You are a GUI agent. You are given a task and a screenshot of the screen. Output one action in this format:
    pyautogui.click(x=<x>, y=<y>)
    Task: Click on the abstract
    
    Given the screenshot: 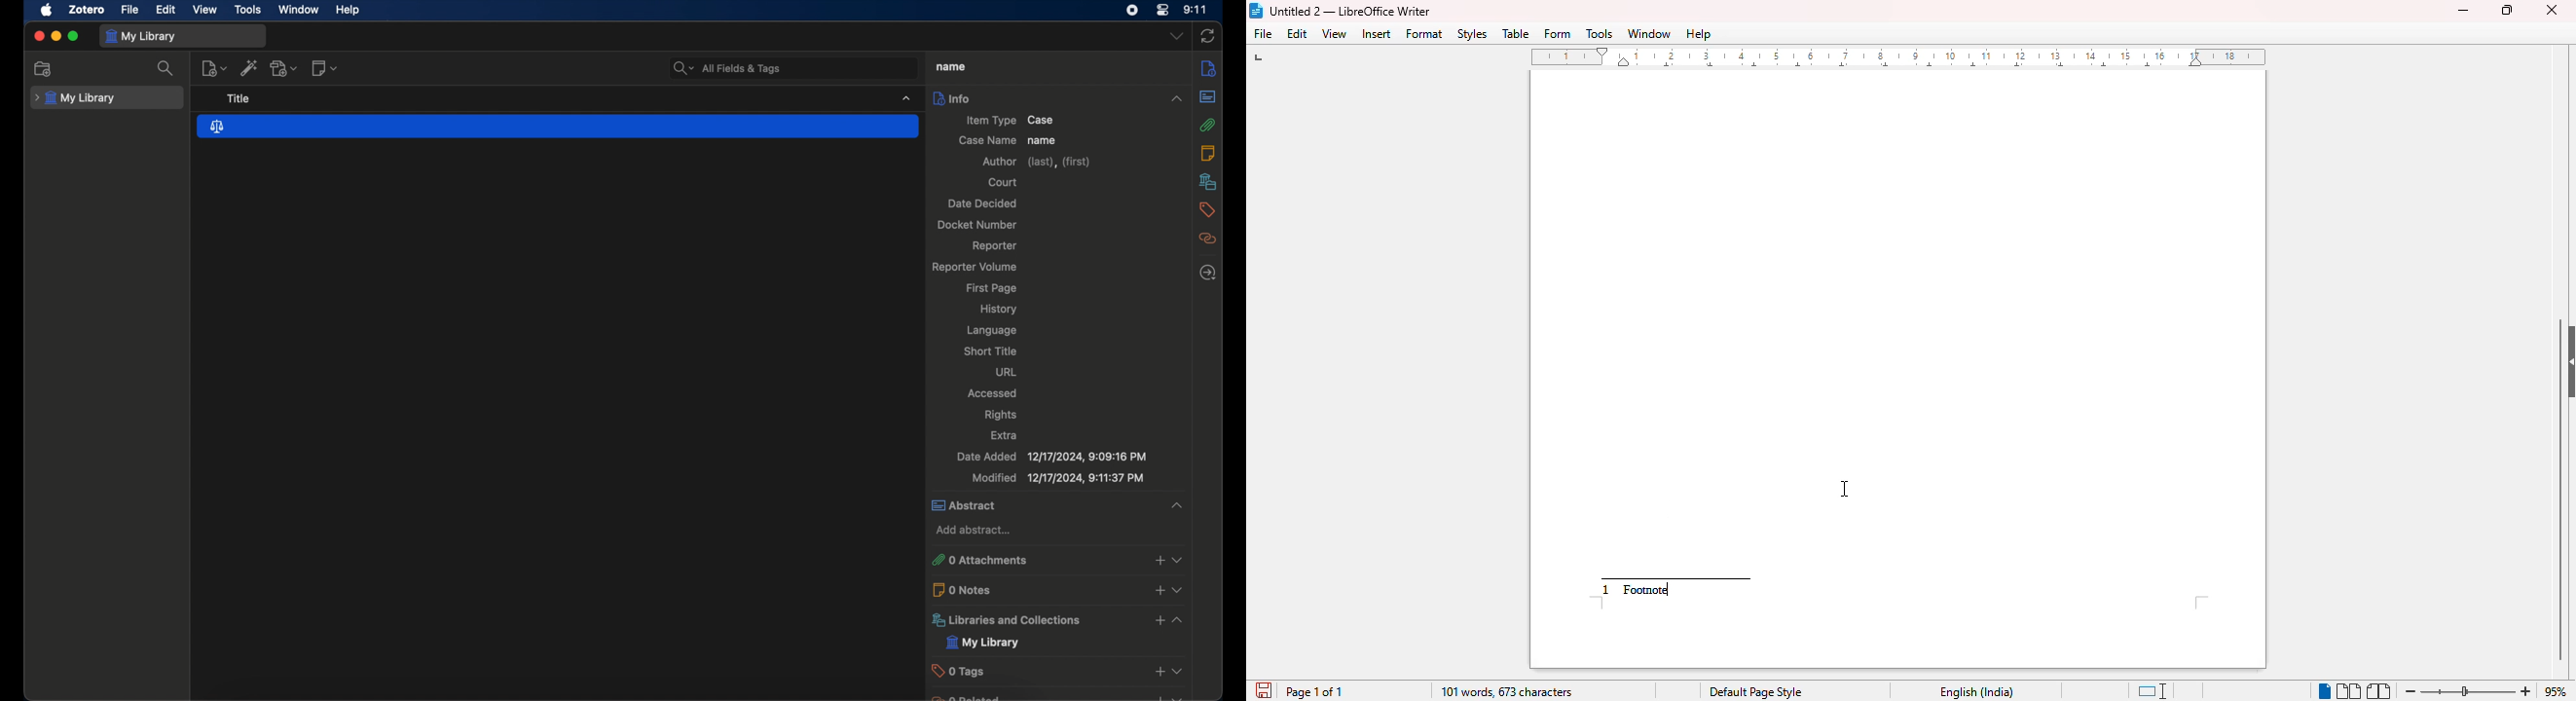 What is the action you would take?
    pyautogui.click(x=1208, y=97)
    